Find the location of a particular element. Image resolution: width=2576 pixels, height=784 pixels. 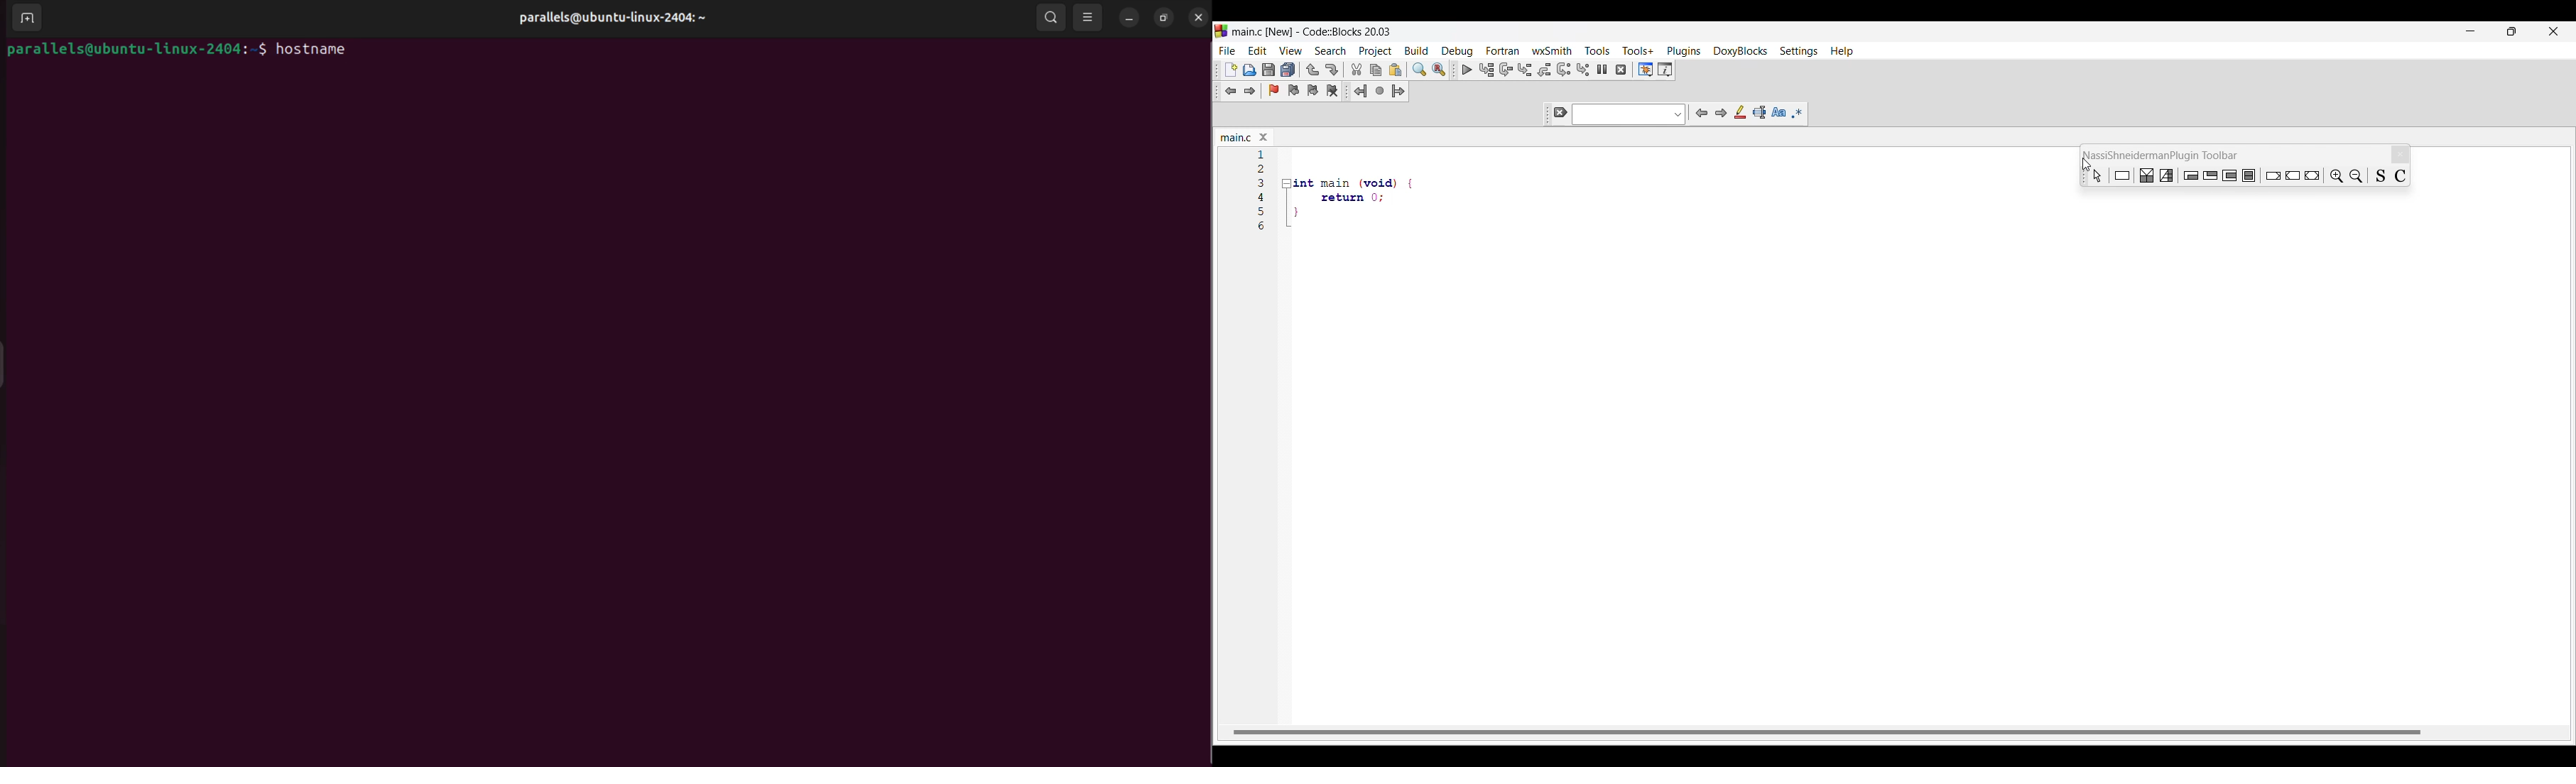

Search menu is located at coordinates (1331, 50).